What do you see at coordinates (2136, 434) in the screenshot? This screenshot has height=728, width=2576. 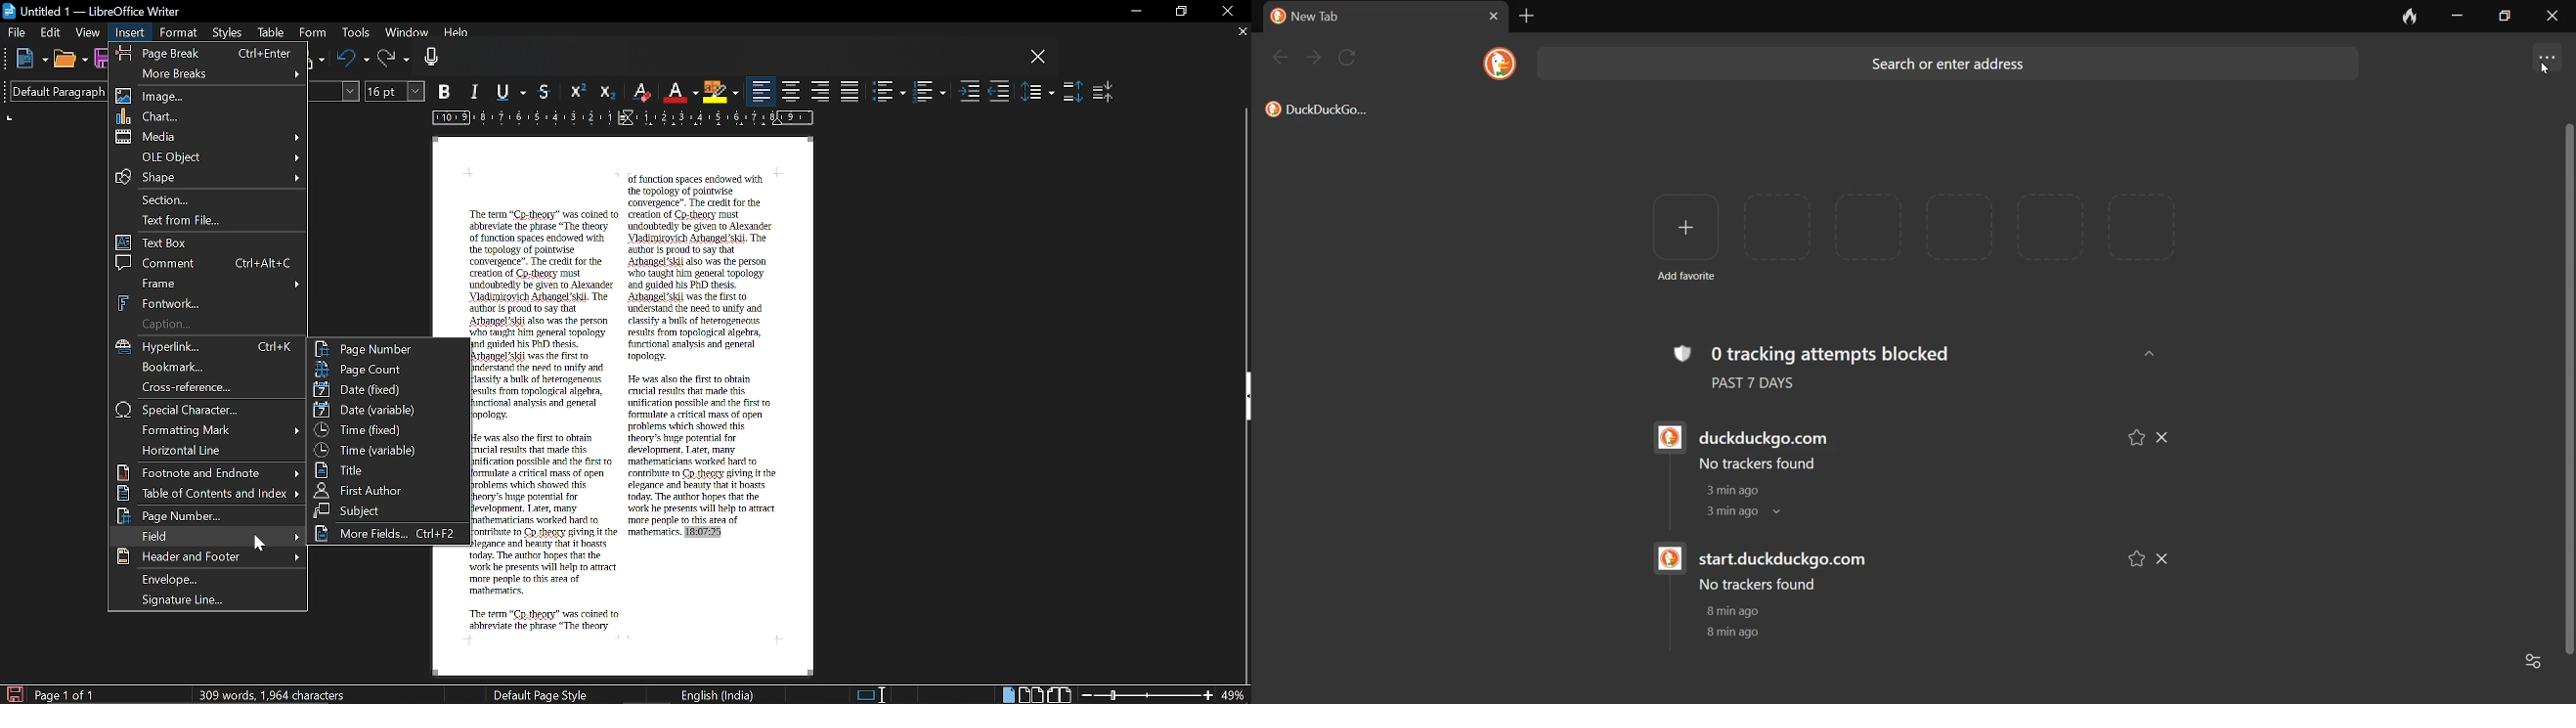 I see `favorites` at bounding box center [2136, 434].